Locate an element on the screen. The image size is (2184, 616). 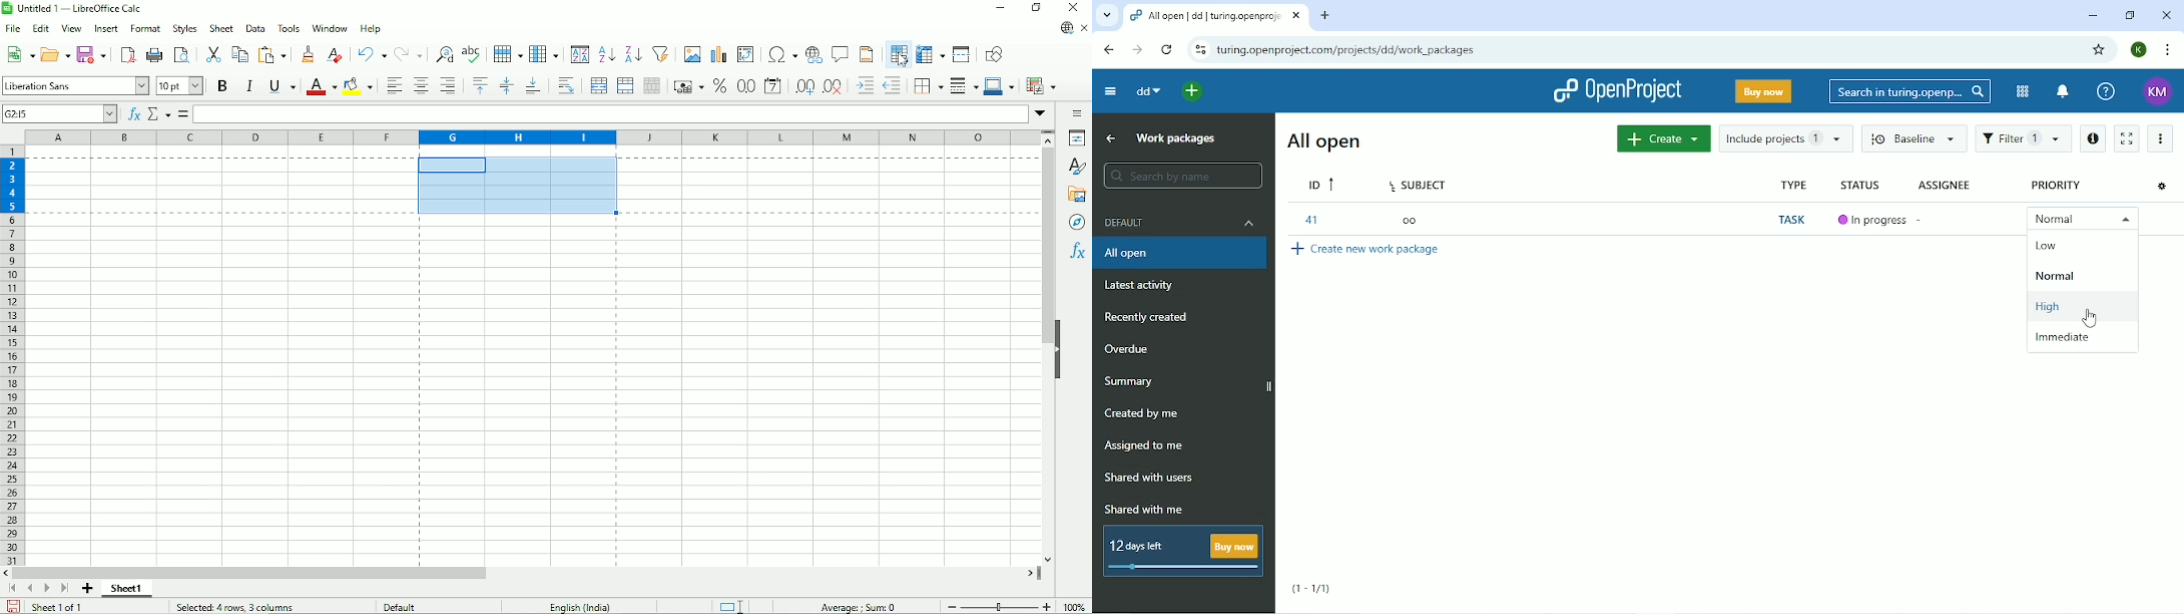
undo is located at coordinates (370, 54).